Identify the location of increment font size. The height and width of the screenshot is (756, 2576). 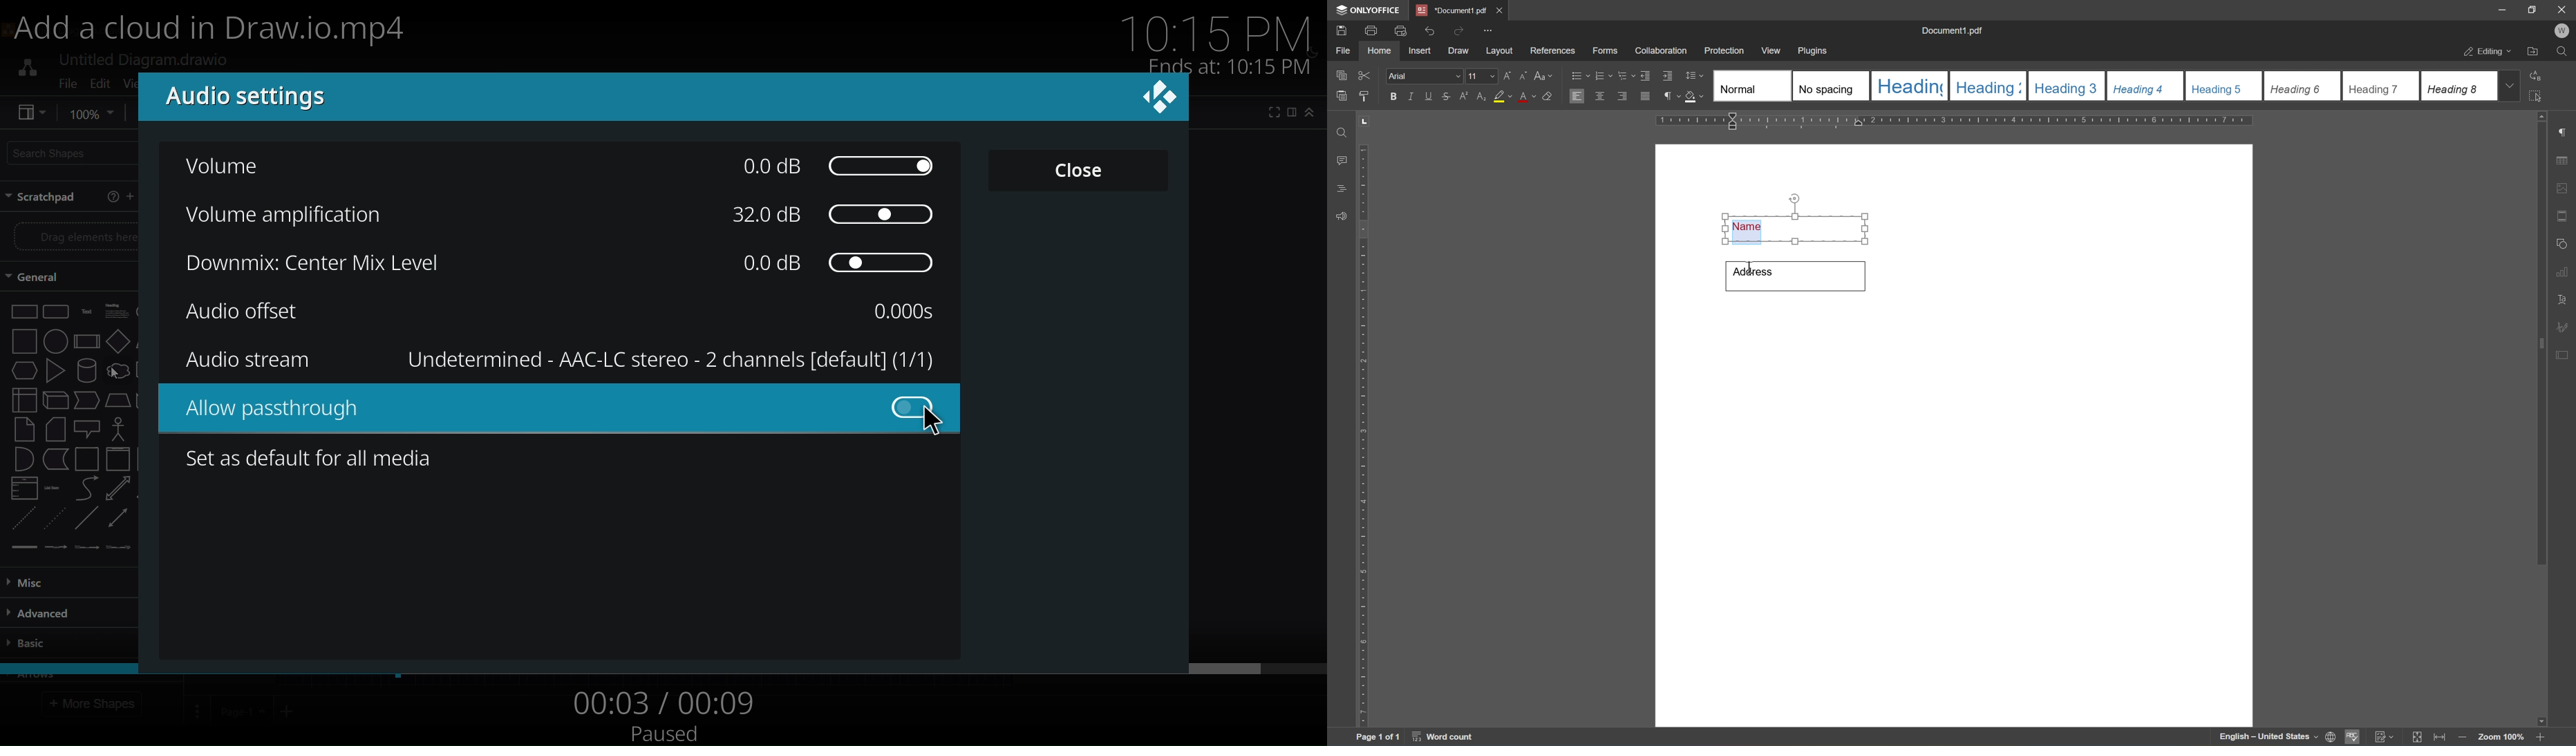
(1508, 75).